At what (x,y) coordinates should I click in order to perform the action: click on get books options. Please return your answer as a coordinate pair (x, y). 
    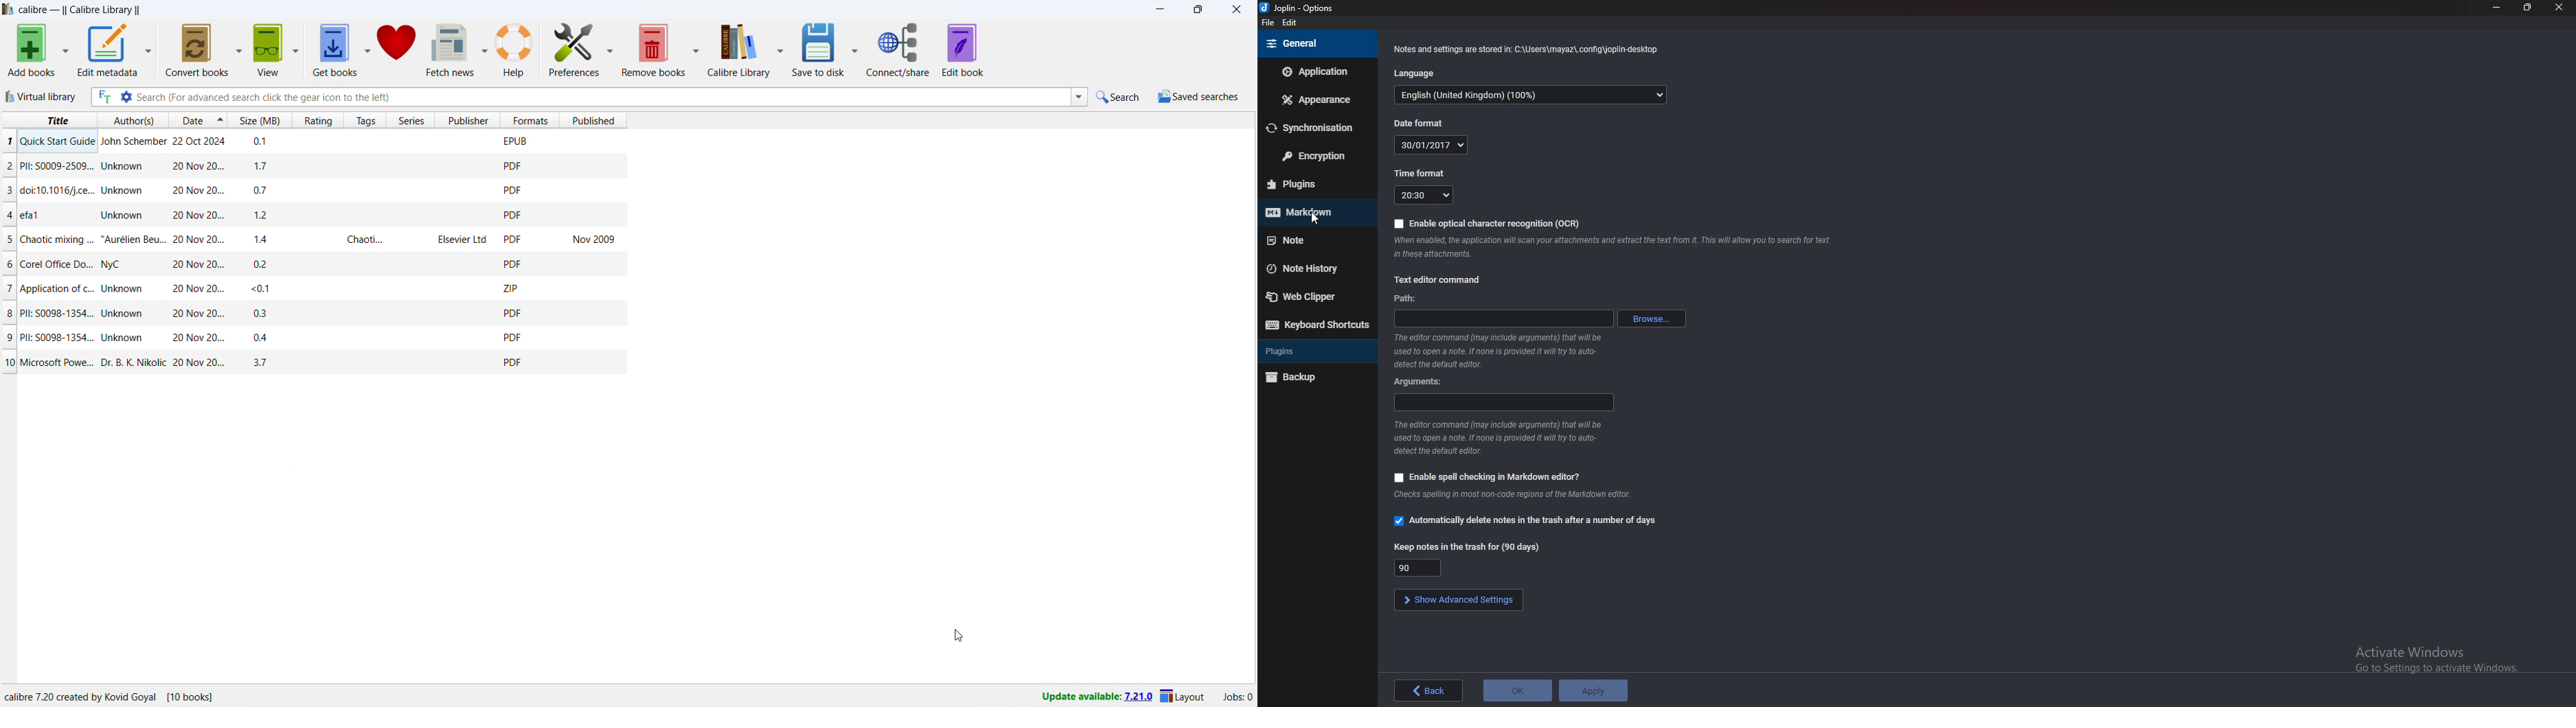
    Looking at the image, I should click on (367, 50).